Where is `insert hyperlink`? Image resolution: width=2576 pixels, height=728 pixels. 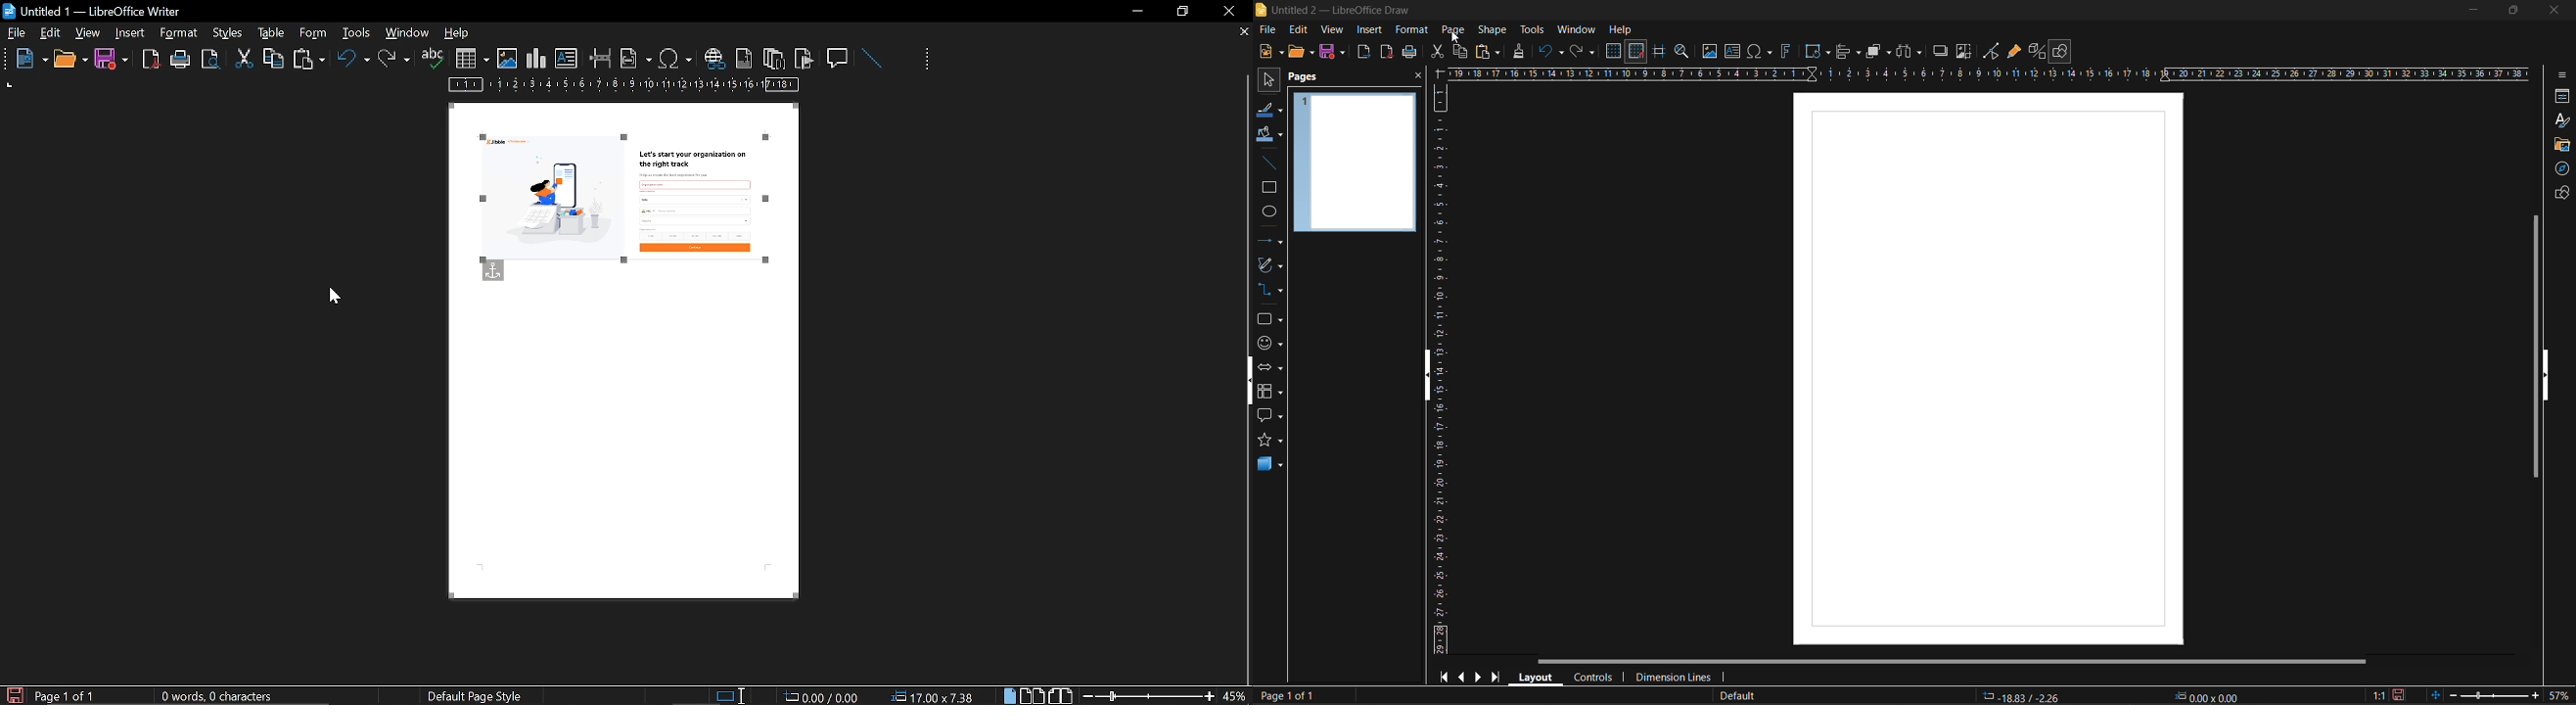
insert hyperlink is located at coordinates (713, 60).